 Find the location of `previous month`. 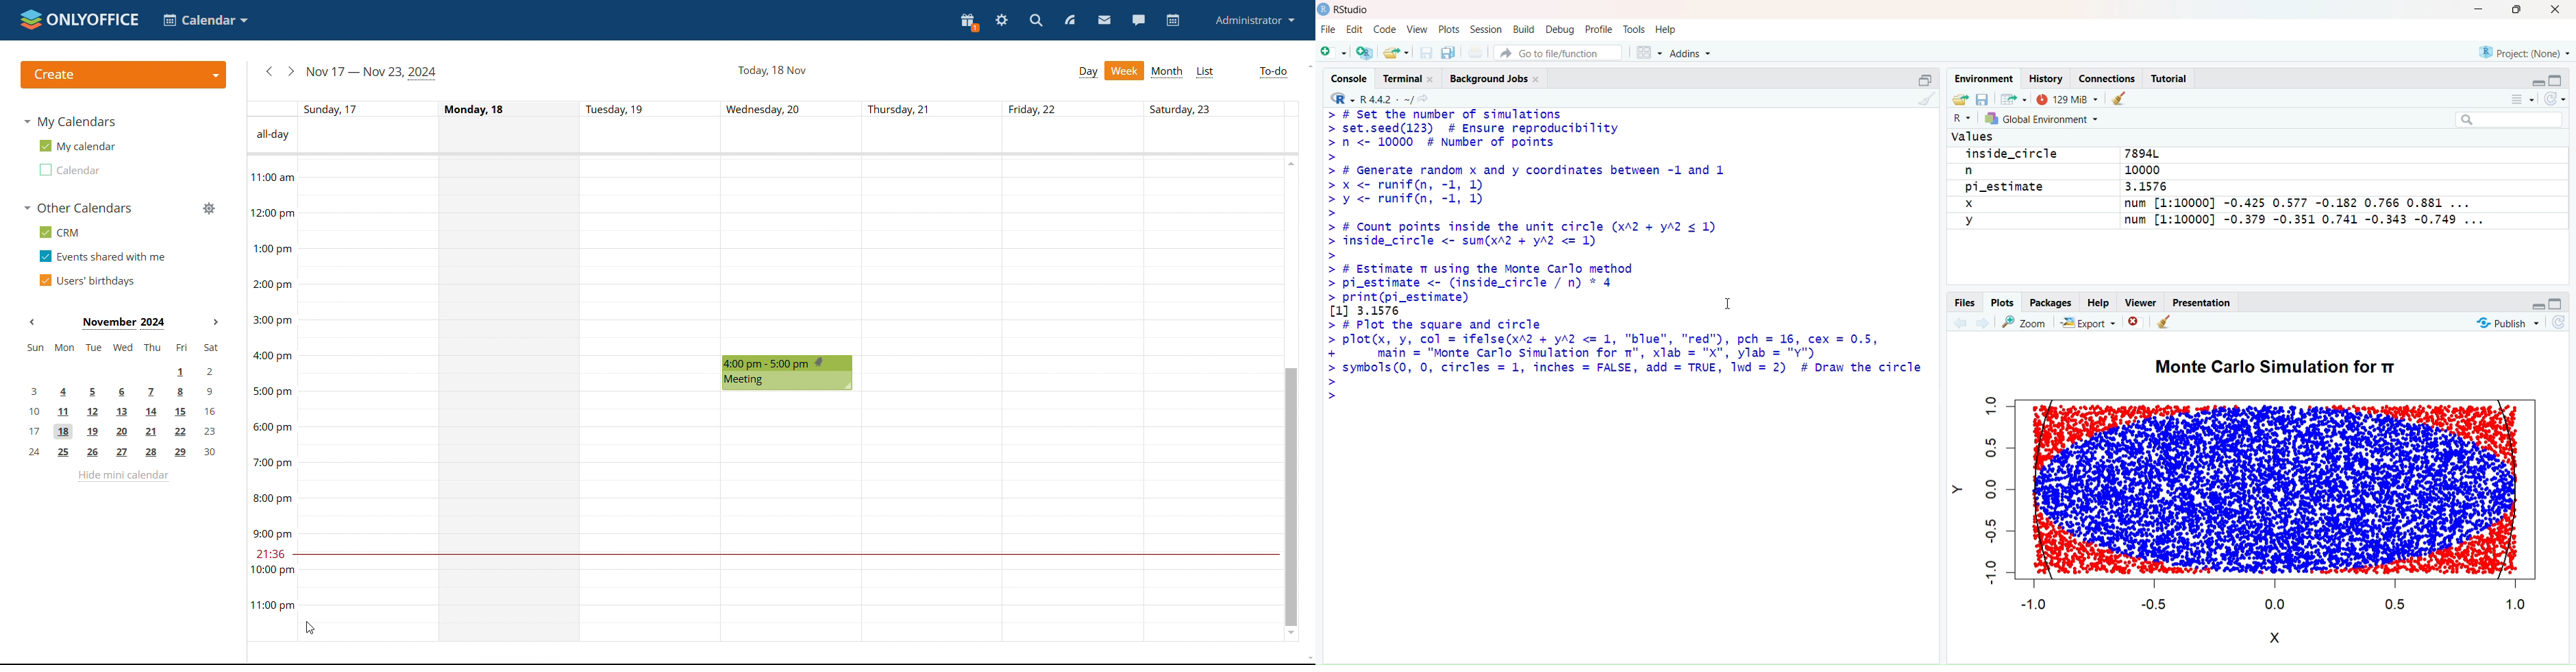

previous month is located at coordinates (36, 322).